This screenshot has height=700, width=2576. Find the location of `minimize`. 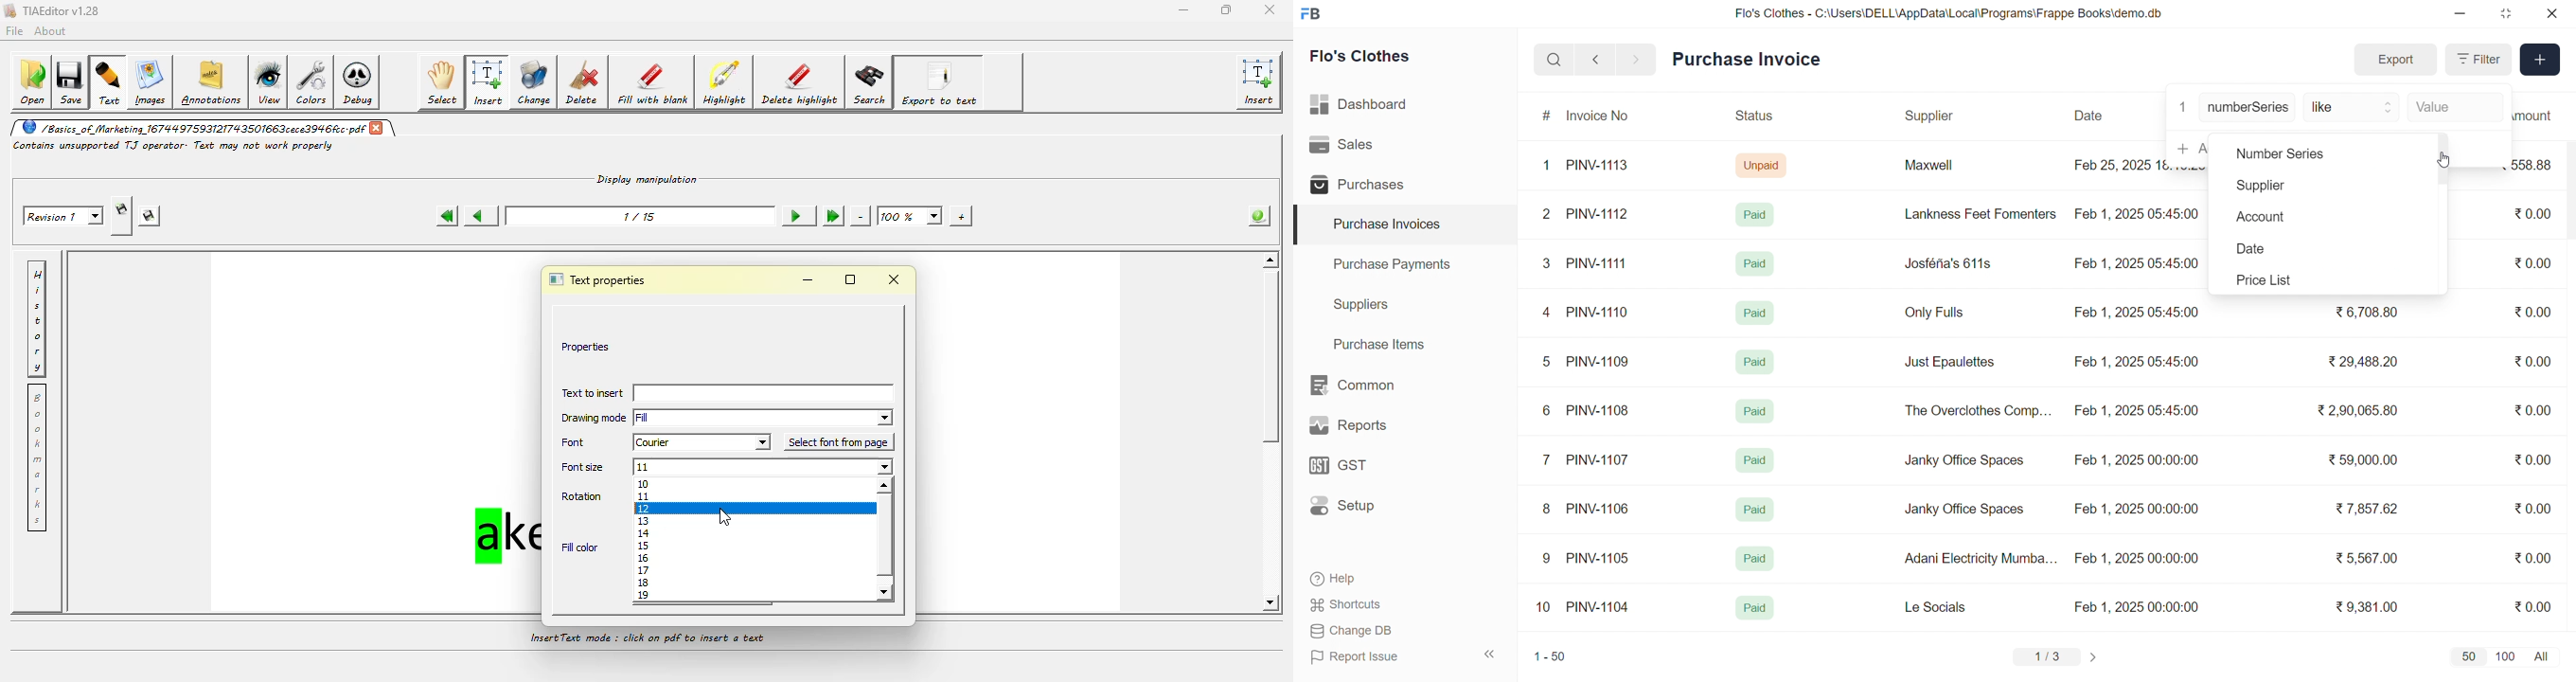

minimize is located at coordinates (2461, 14).